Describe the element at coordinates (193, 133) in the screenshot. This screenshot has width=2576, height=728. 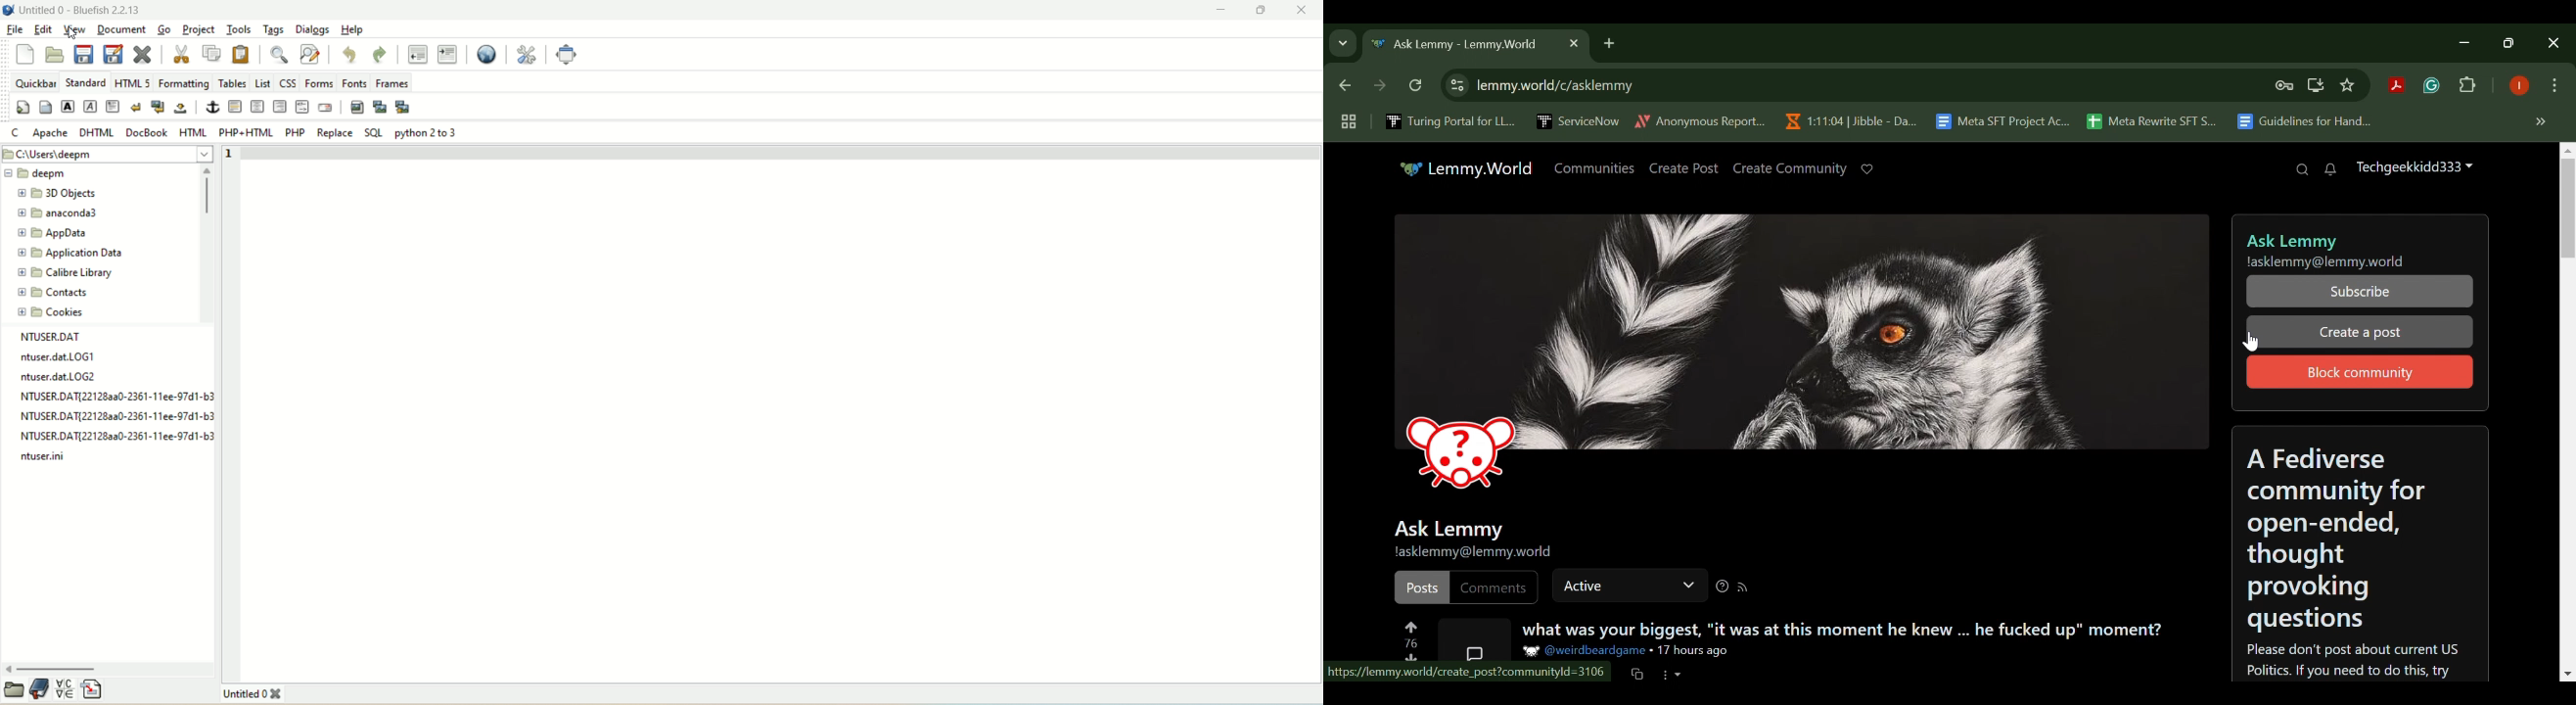
I see `HTML` at that location.